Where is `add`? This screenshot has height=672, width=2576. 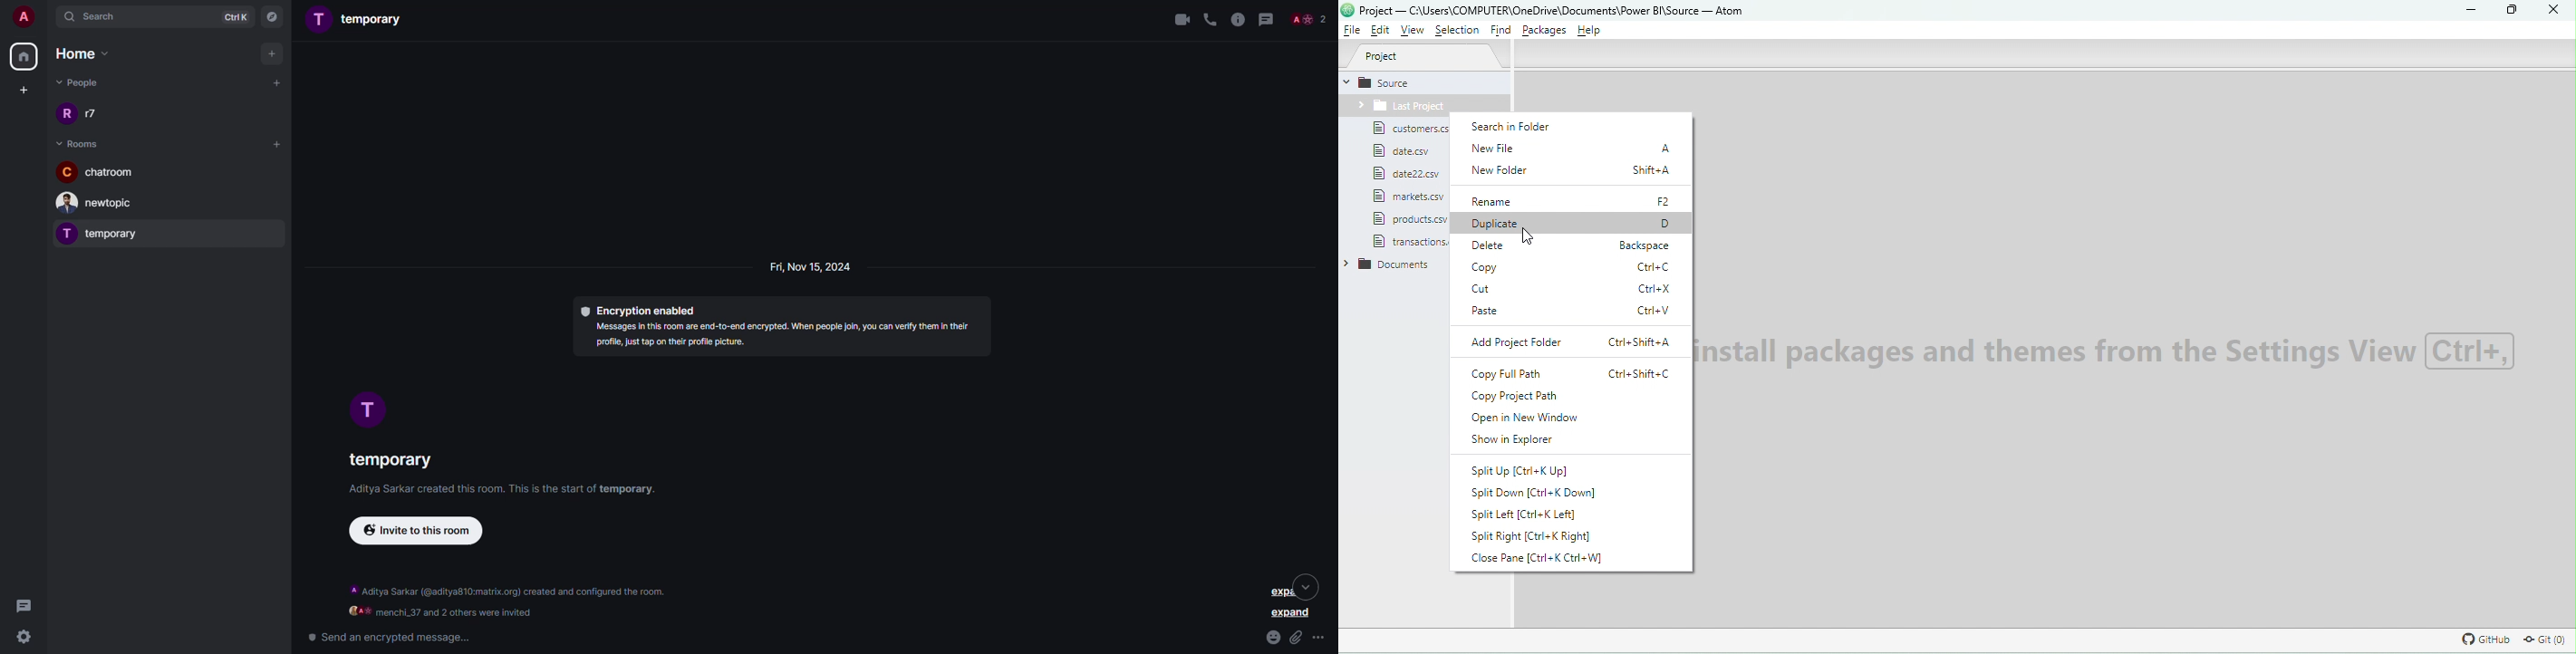 add is located at coordinates (273, 53).